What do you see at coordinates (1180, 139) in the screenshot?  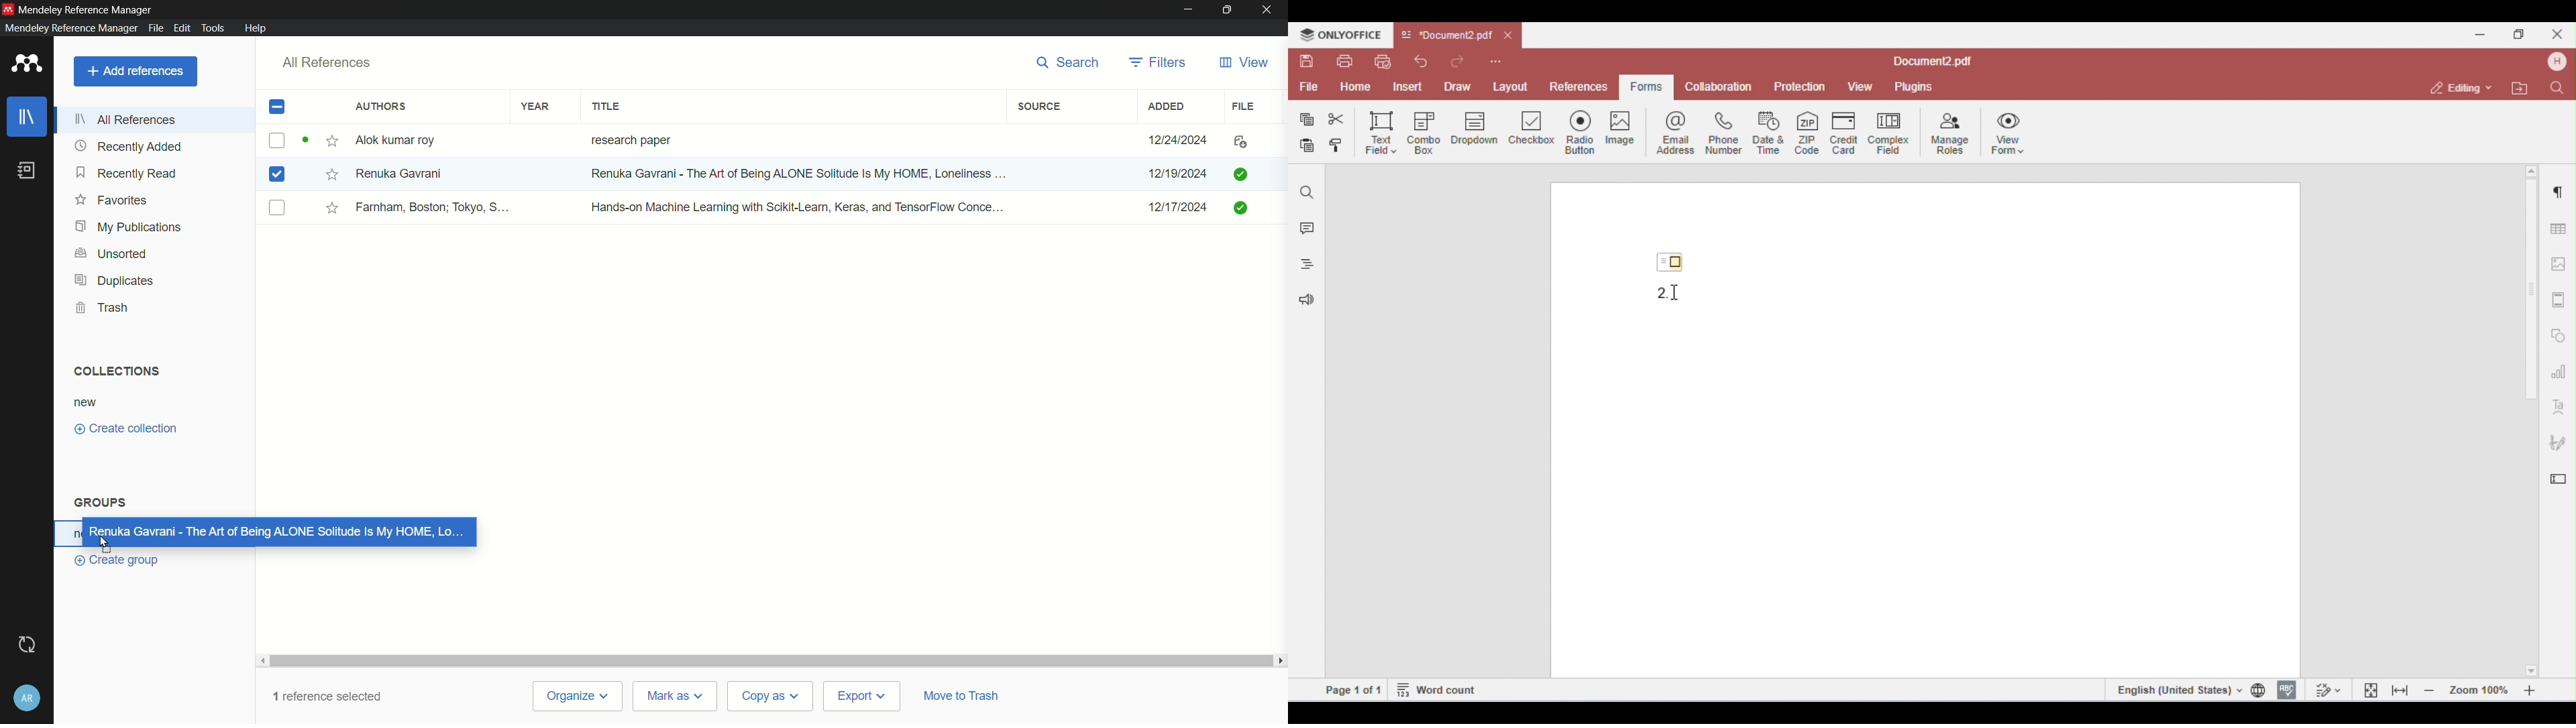 I see `Date` at bounding box center [1180, 139].